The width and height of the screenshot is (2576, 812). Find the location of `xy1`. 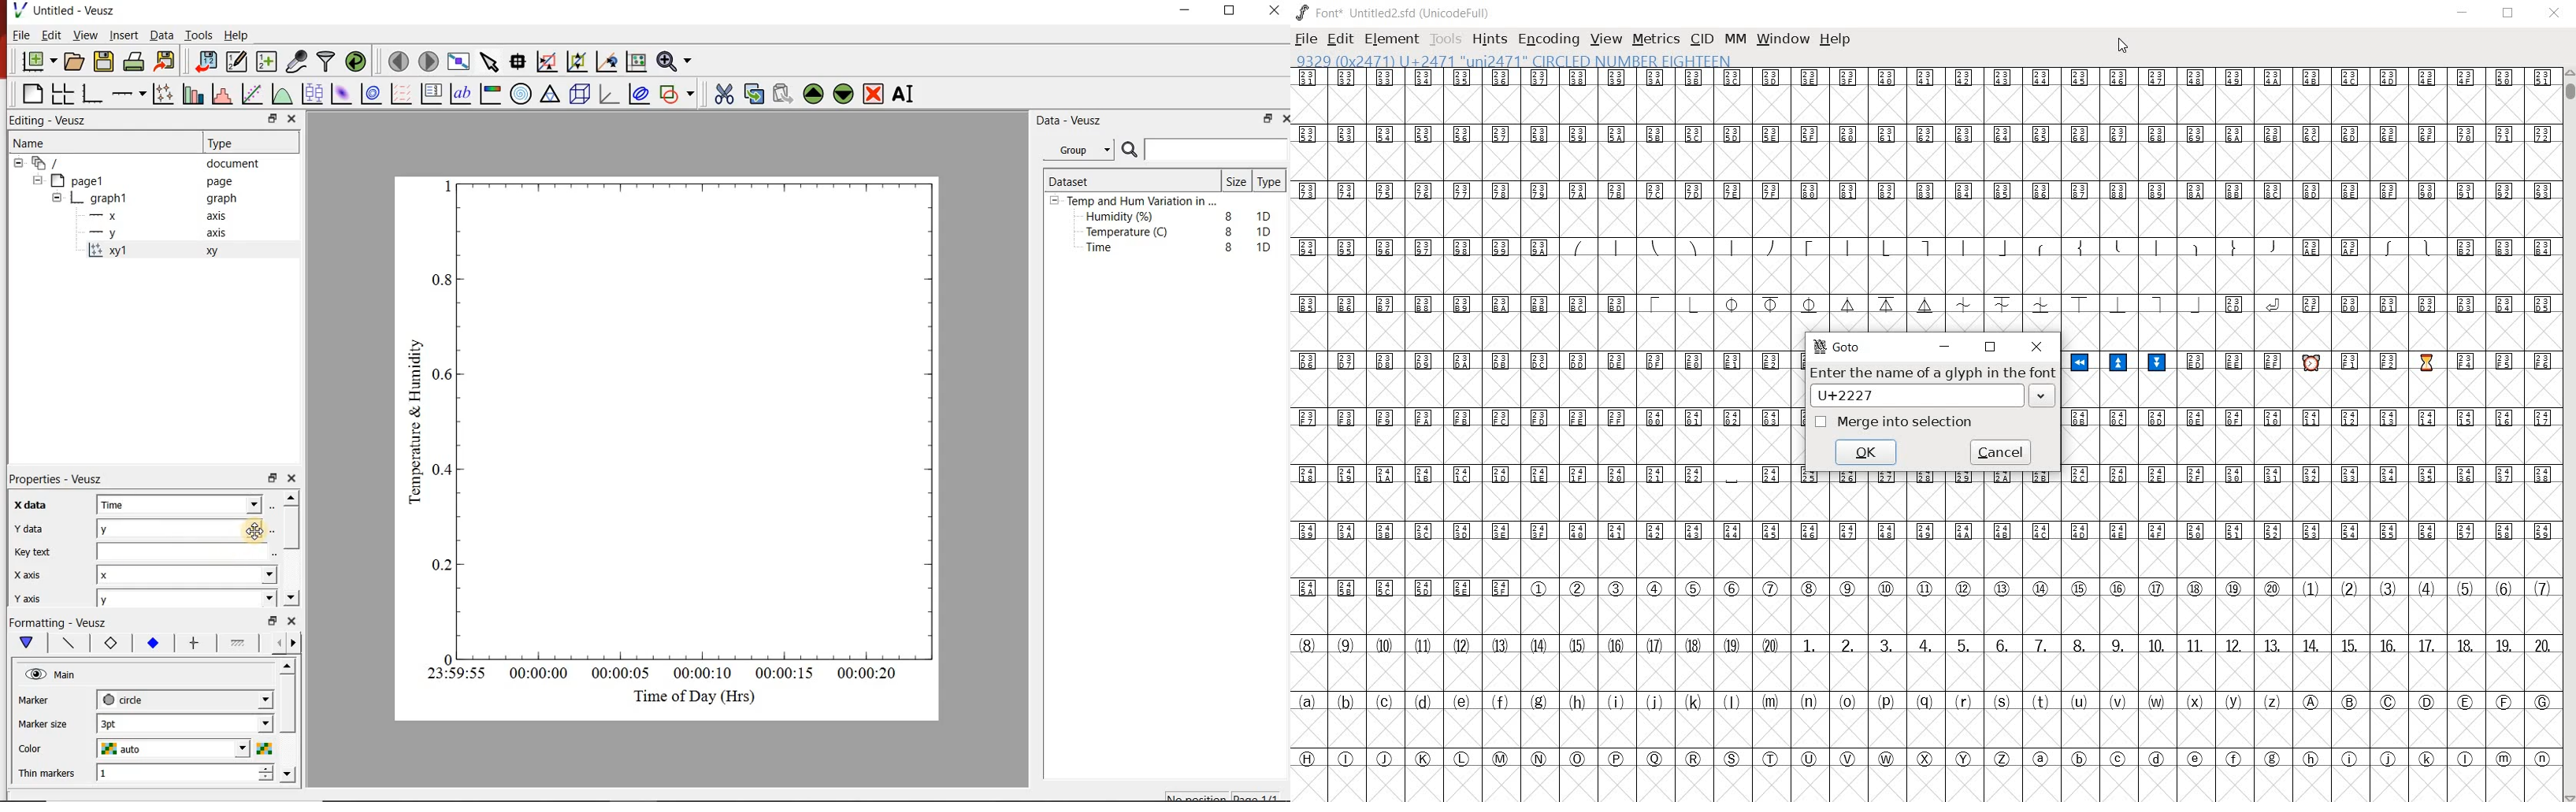

xy1 is located at coordinates (117, 250).